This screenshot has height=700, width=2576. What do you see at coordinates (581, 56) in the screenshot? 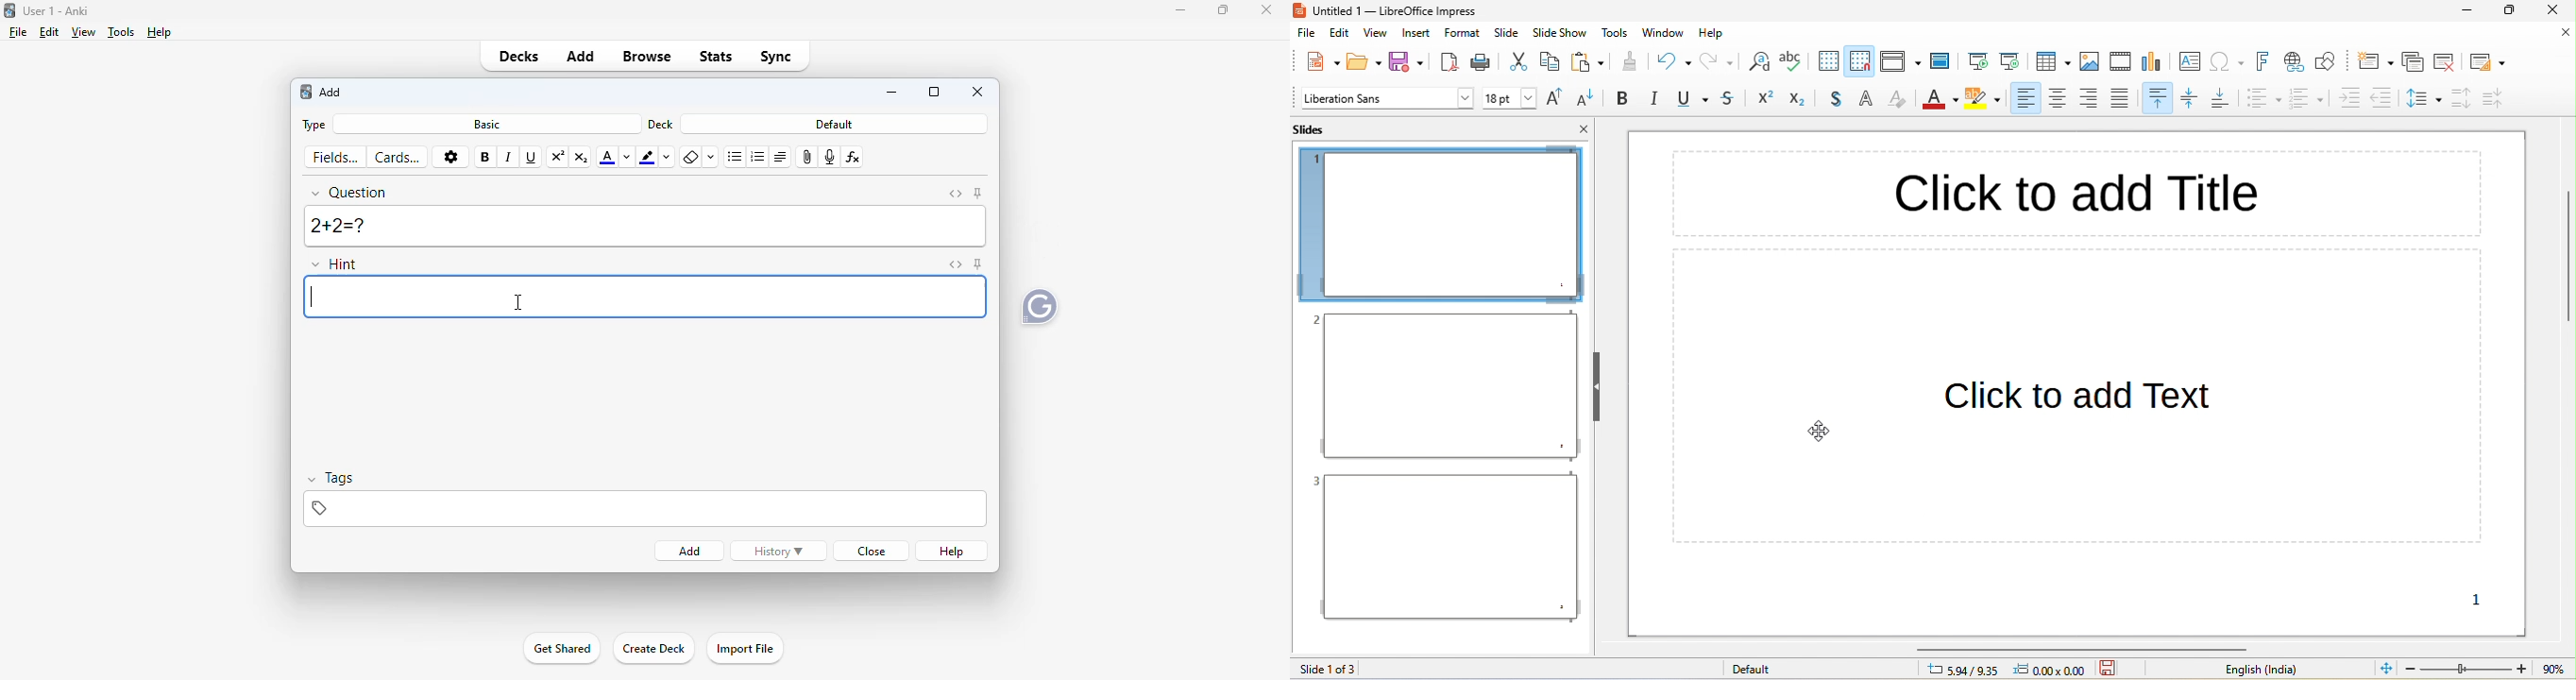
I see `add` at bounding box center [581, 56].